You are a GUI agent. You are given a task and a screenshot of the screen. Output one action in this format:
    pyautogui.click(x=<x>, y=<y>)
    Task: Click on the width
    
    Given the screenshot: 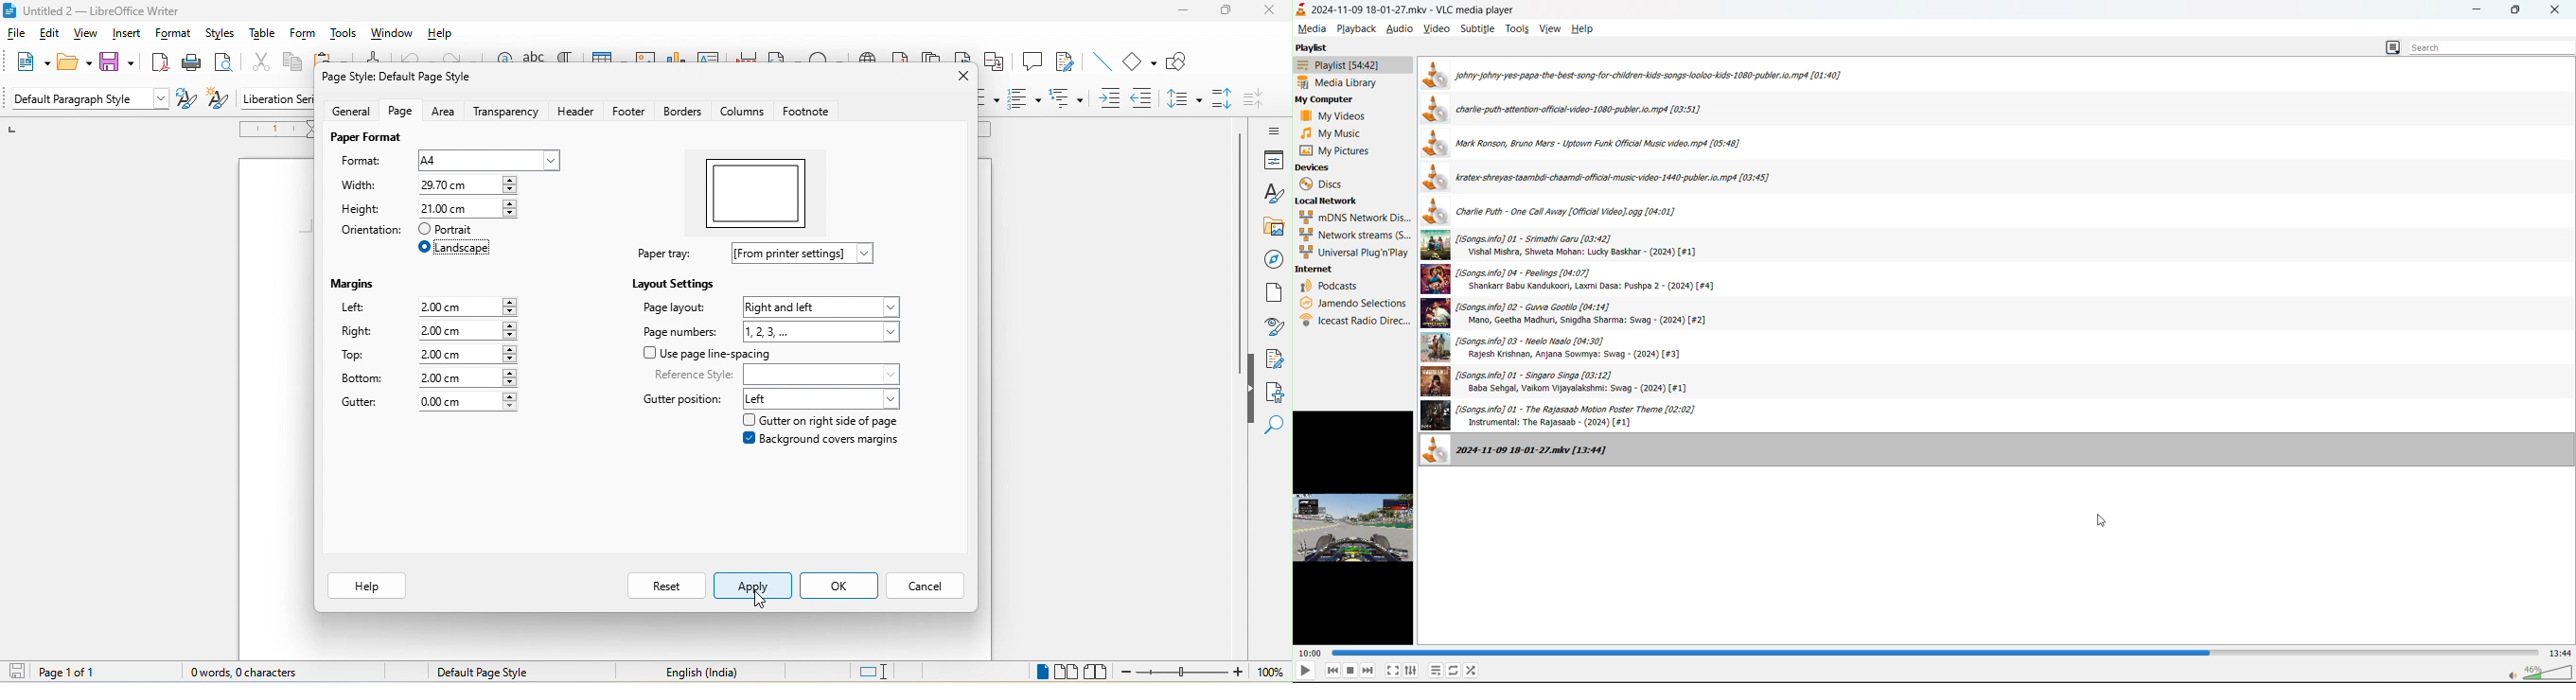 What is the action you would take?
    pyautogui.click(x=365, y=187)
    